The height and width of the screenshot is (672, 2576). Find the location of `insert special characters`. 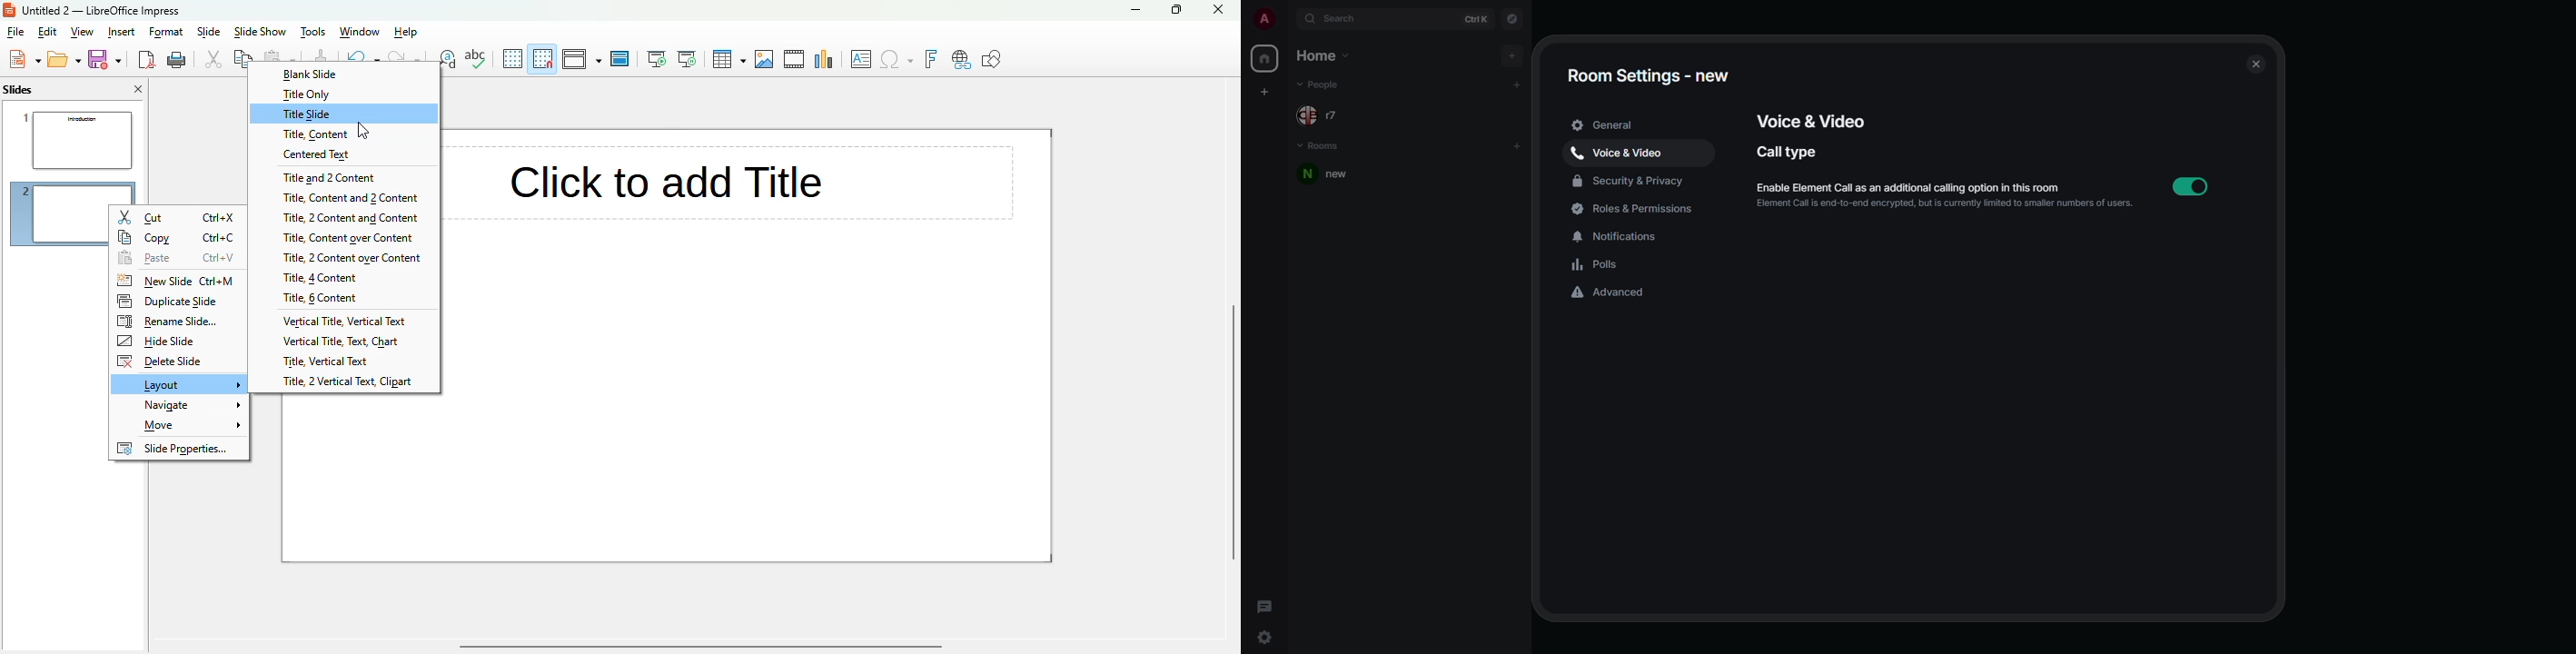

insert special characters is located at coordinates (897, 59).